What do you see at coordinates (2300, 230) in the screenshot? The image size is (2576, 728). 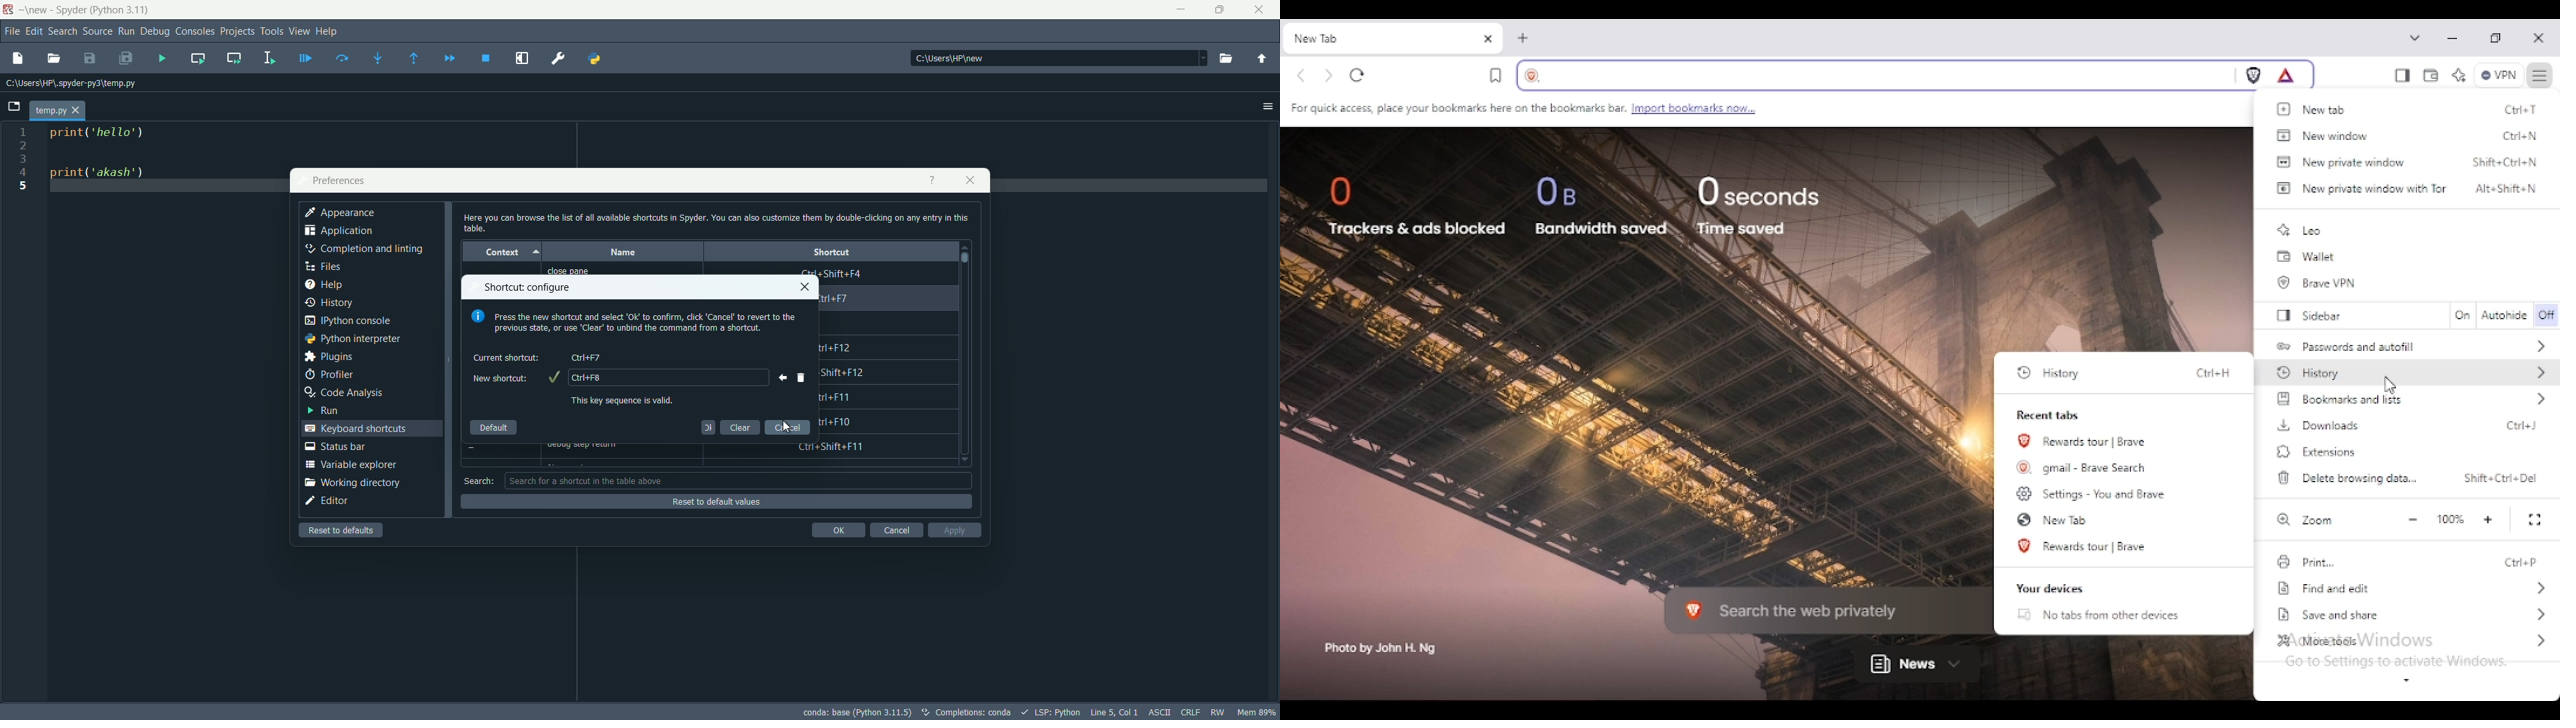 I see `leo` at bounding box center [2300, 230].